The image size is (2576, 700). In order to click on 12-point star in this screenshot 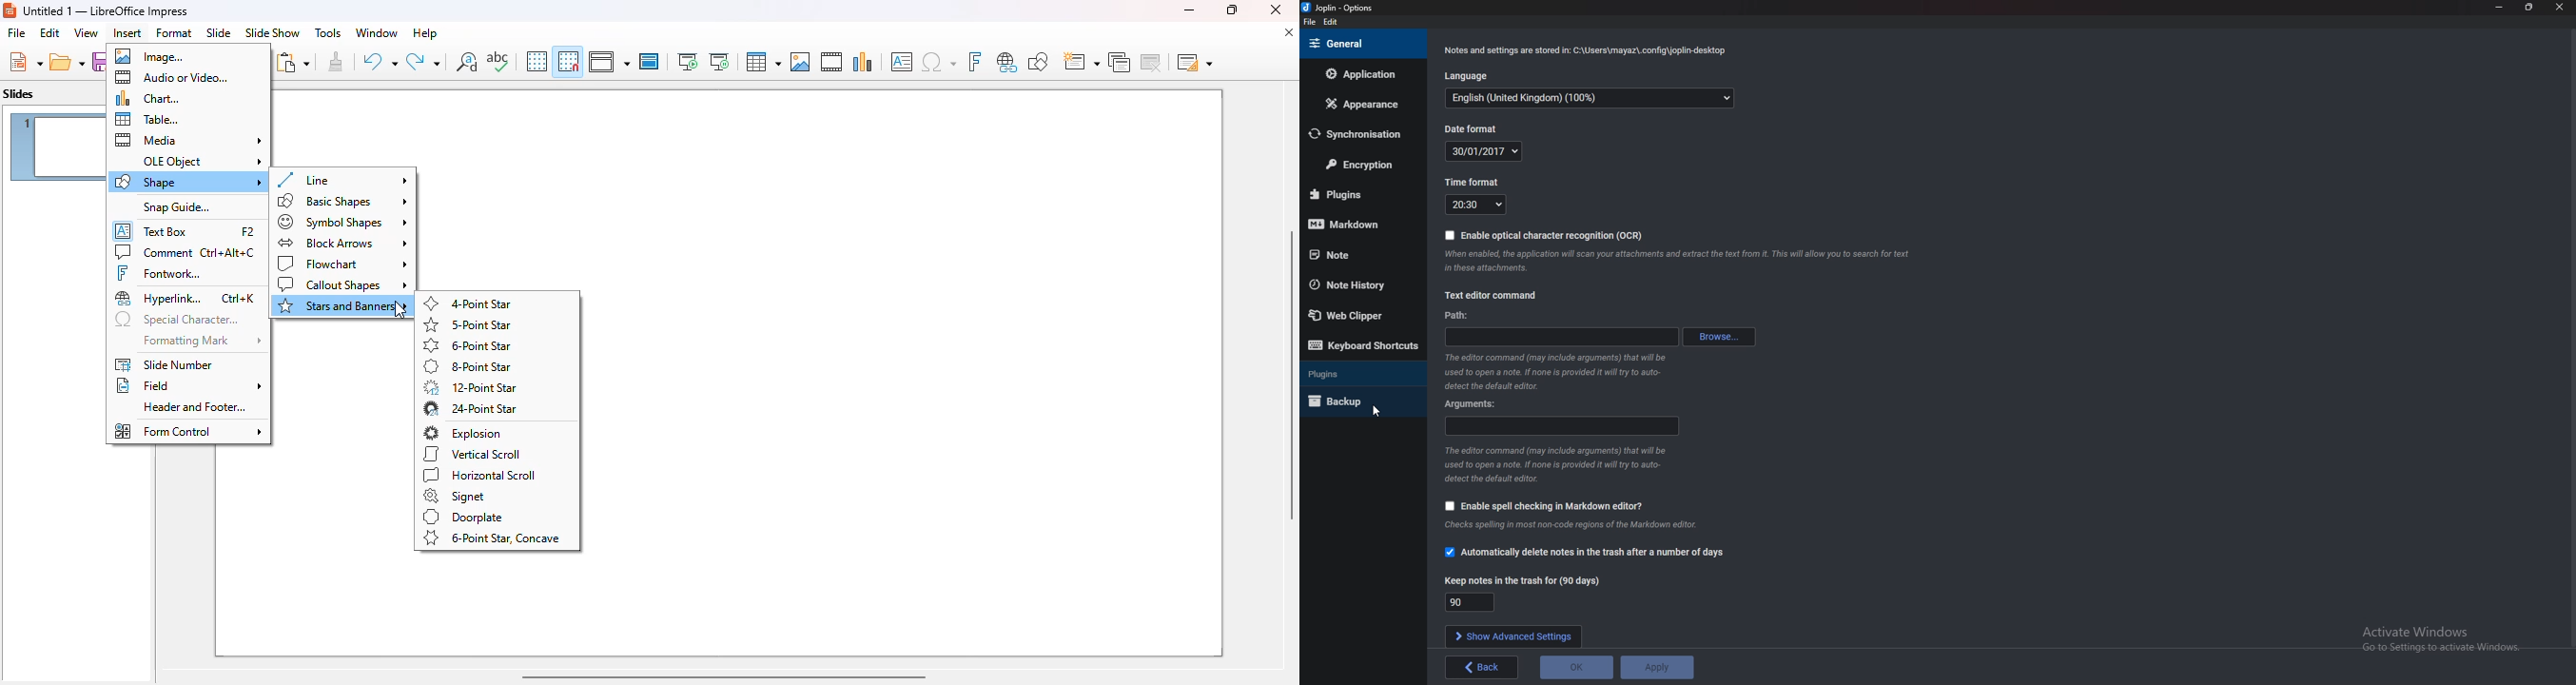, I will do `click(470, 387)`.